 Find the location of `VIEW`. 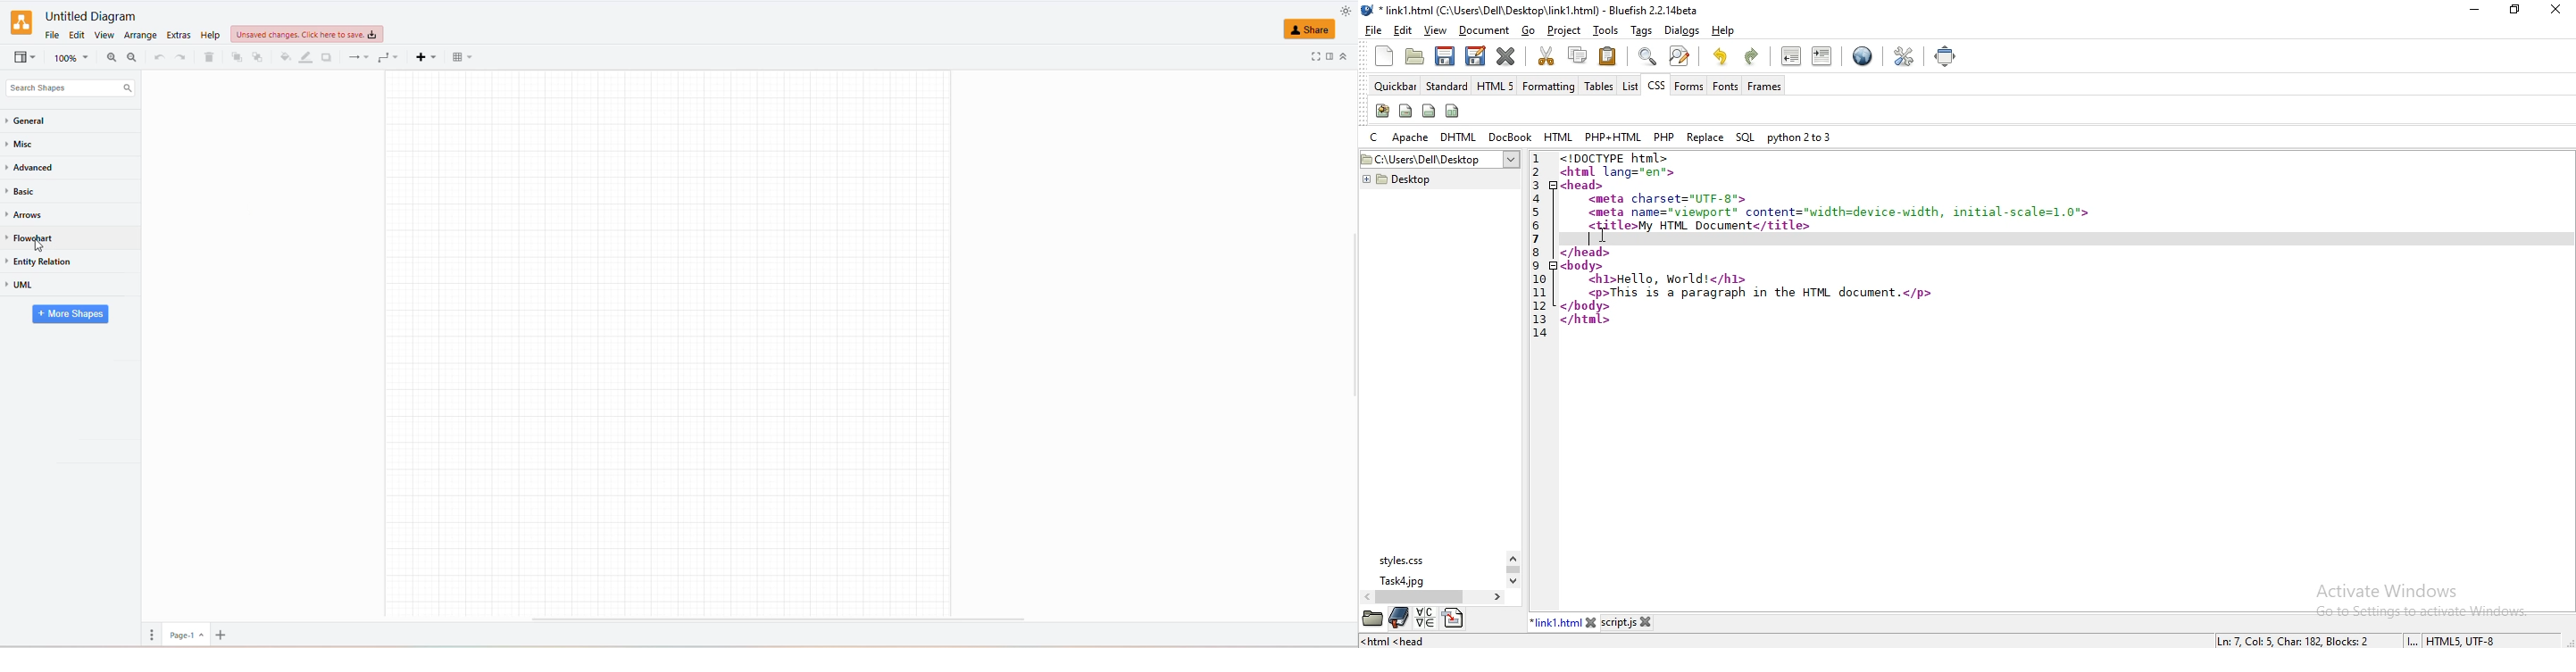

VIEW is located at coordinates (106, 35).